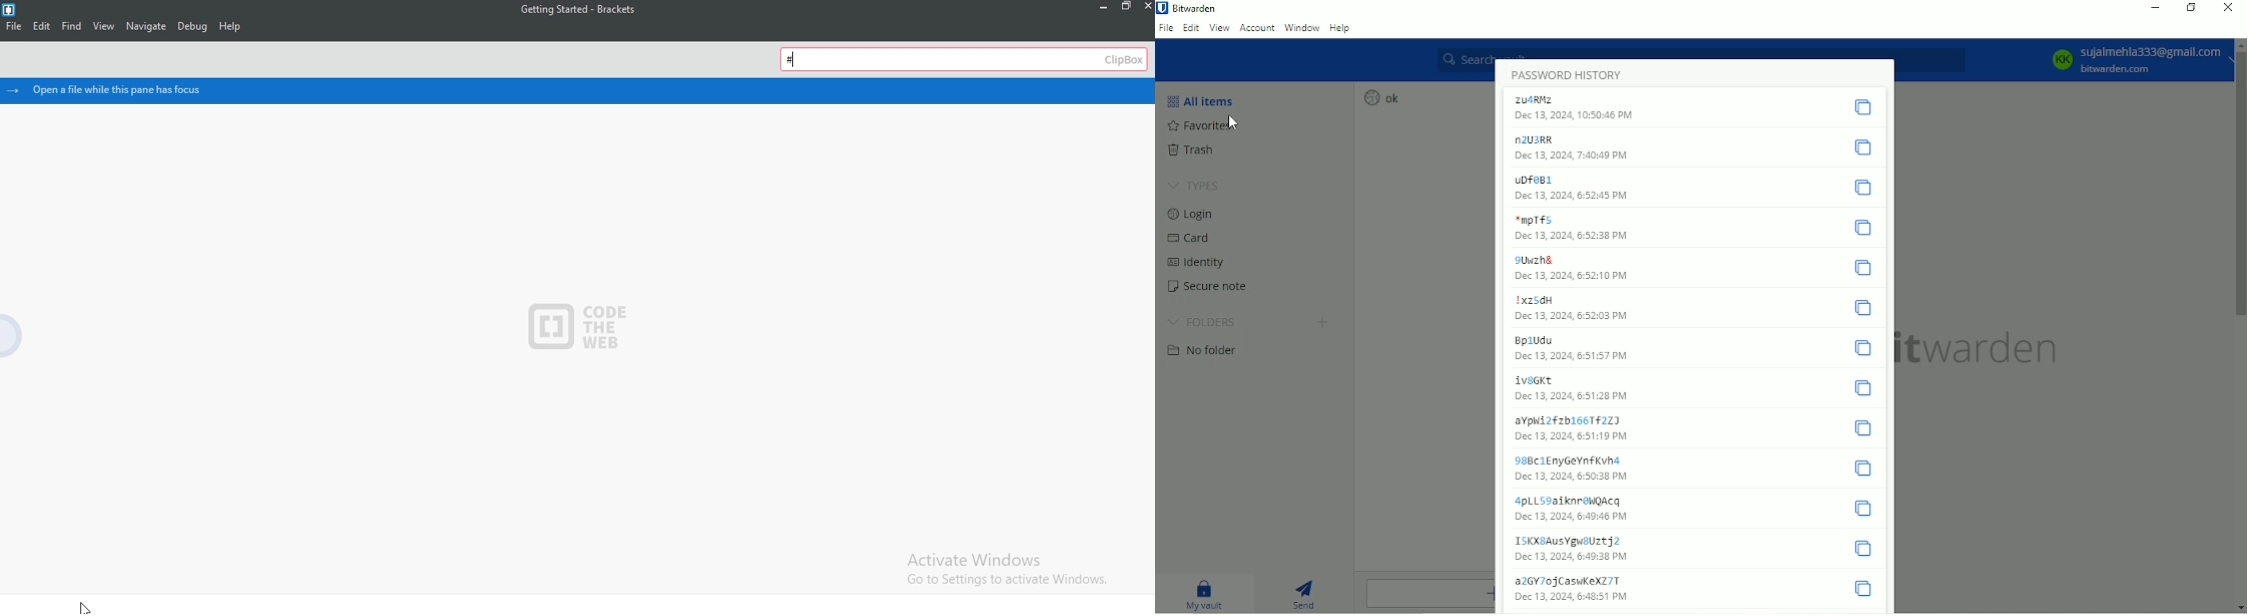 This screenshot has height=616, width=2268. I want to click on Copy password, so click(1865, 507).